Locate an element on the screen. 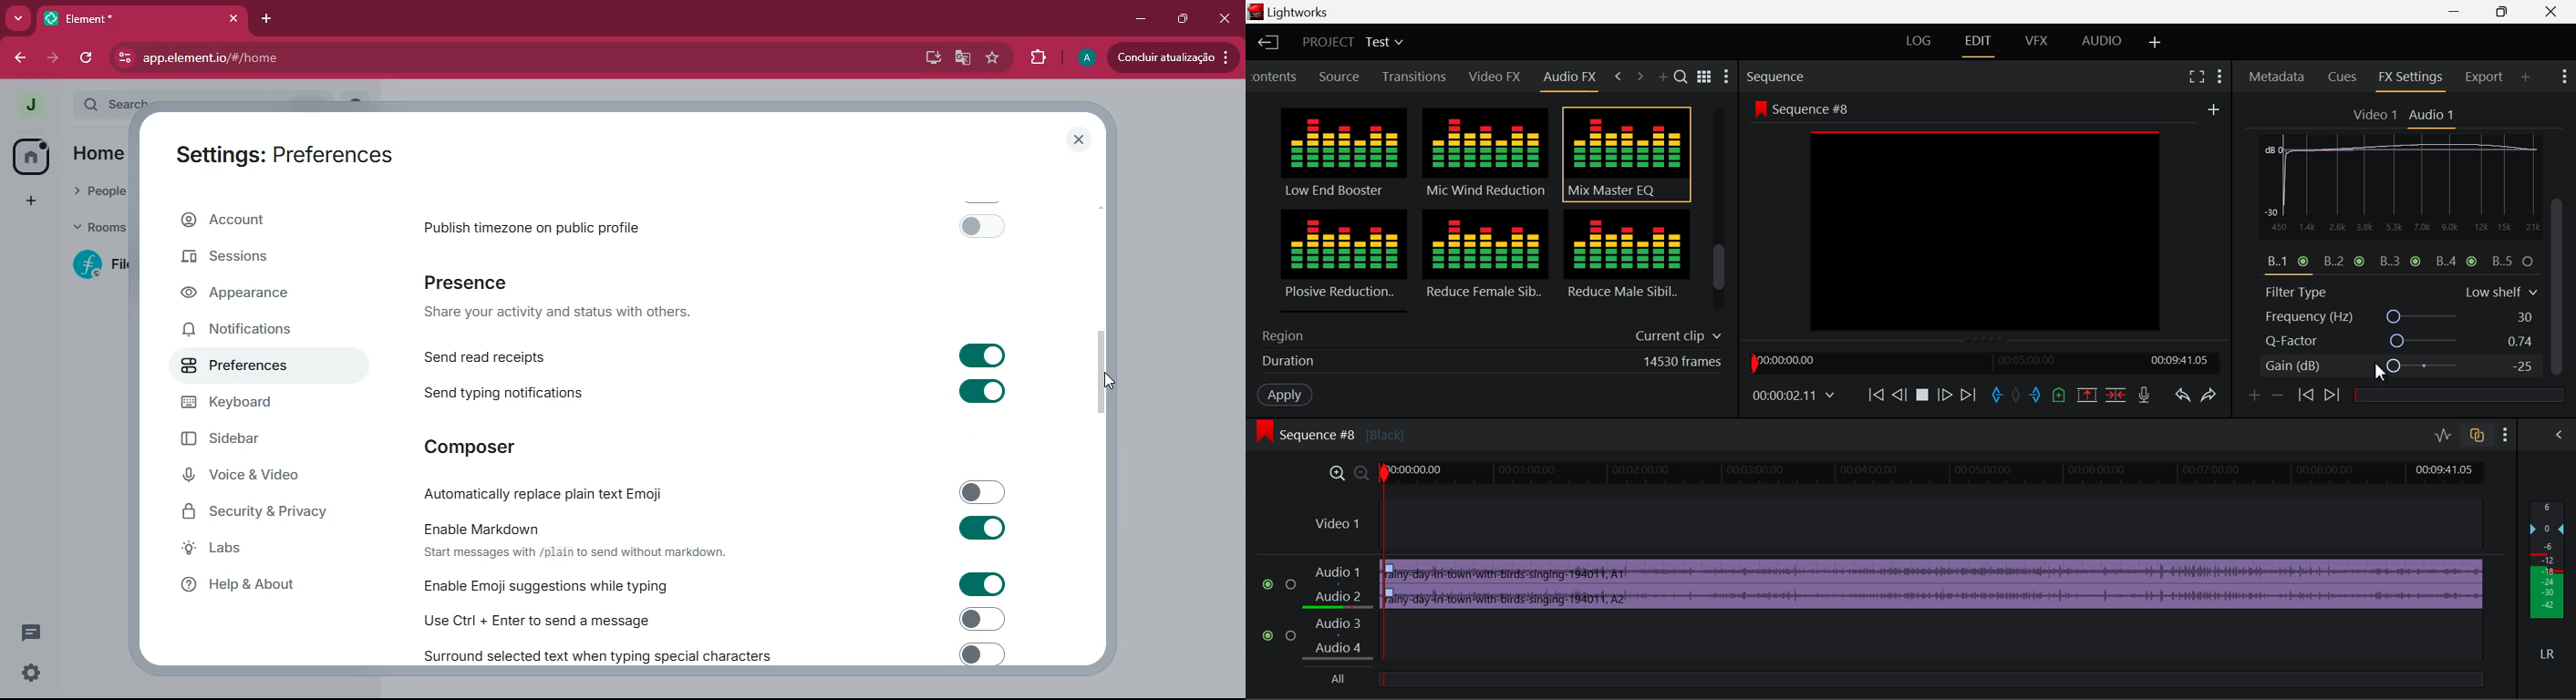 This screenshot has height=700, width=2576. home is located at coordinates (26, 157).